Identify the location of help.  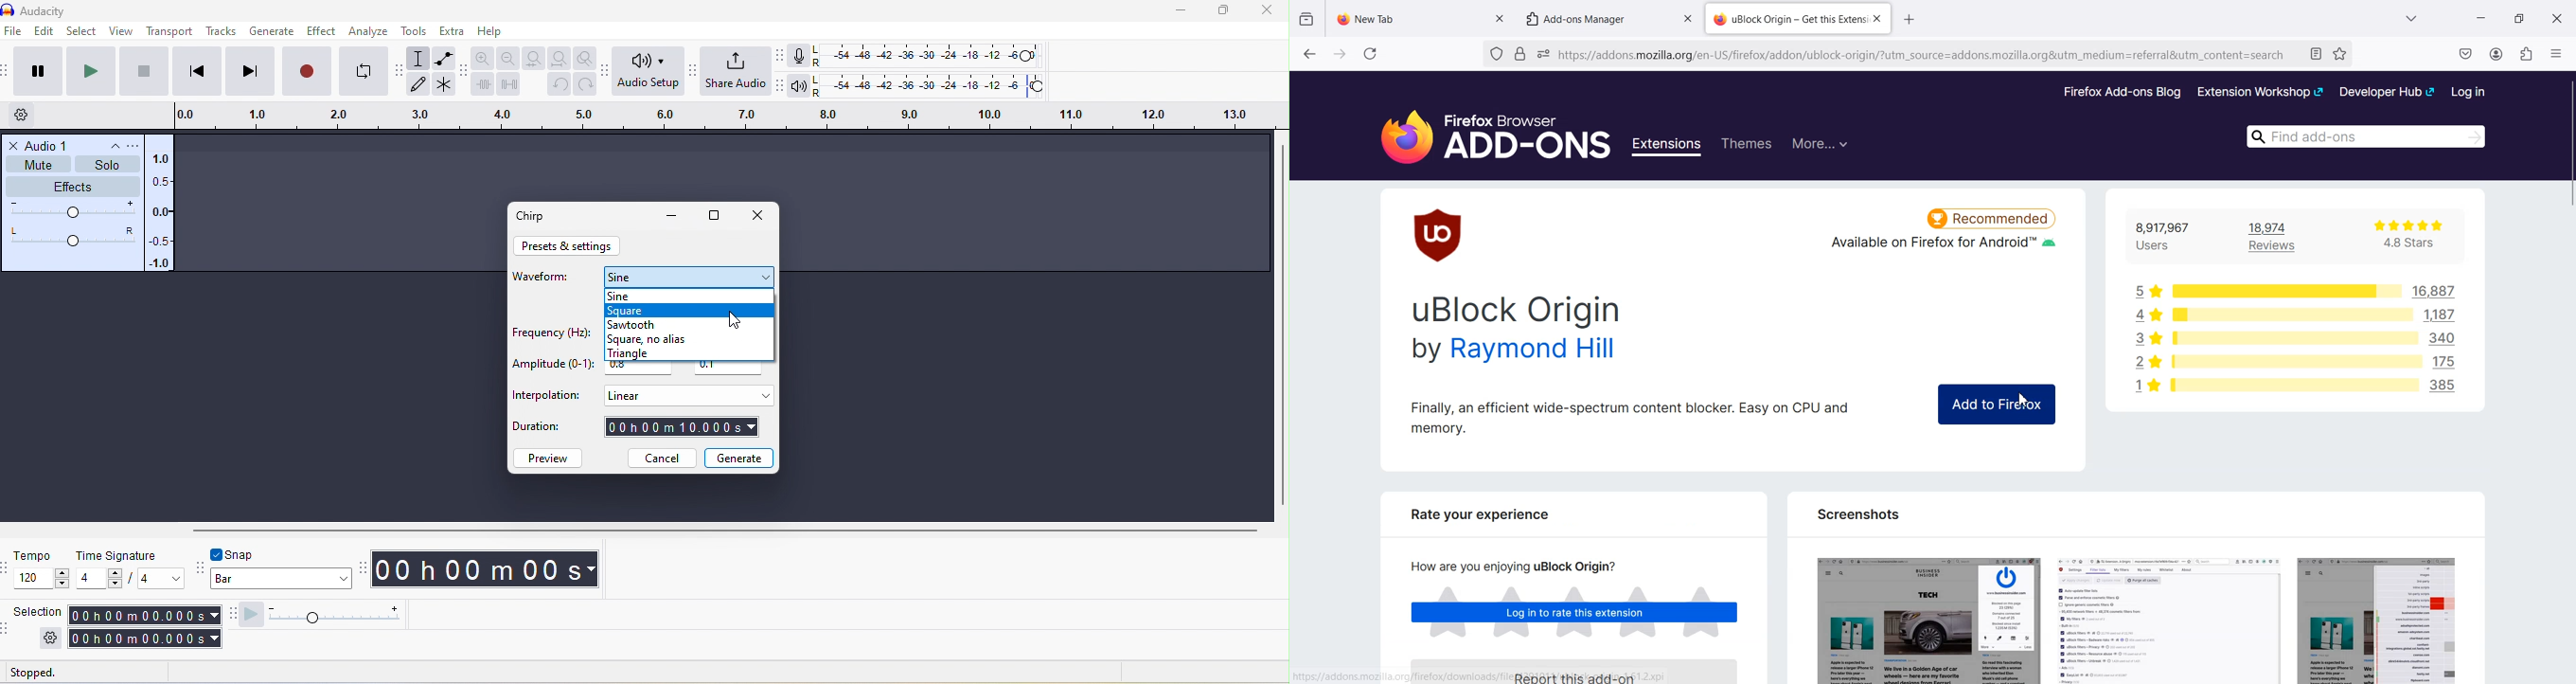
(492, 32).